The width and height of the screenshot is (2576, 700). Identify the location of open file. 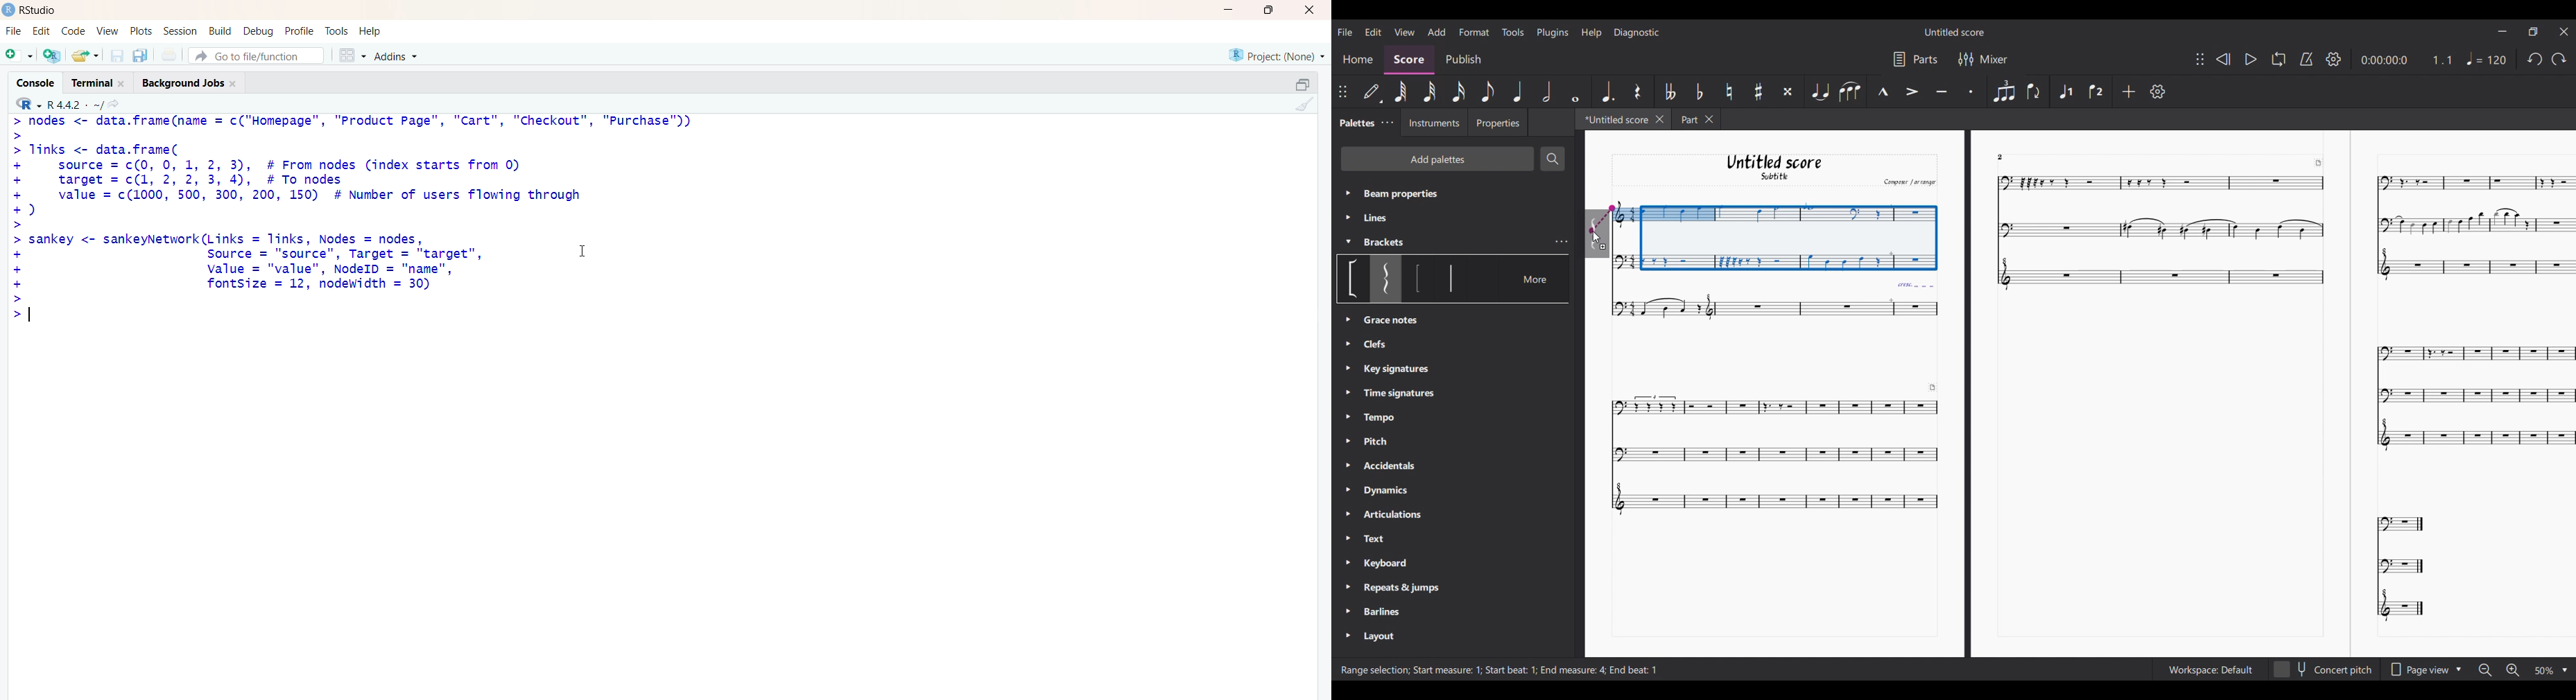
(85, 56).